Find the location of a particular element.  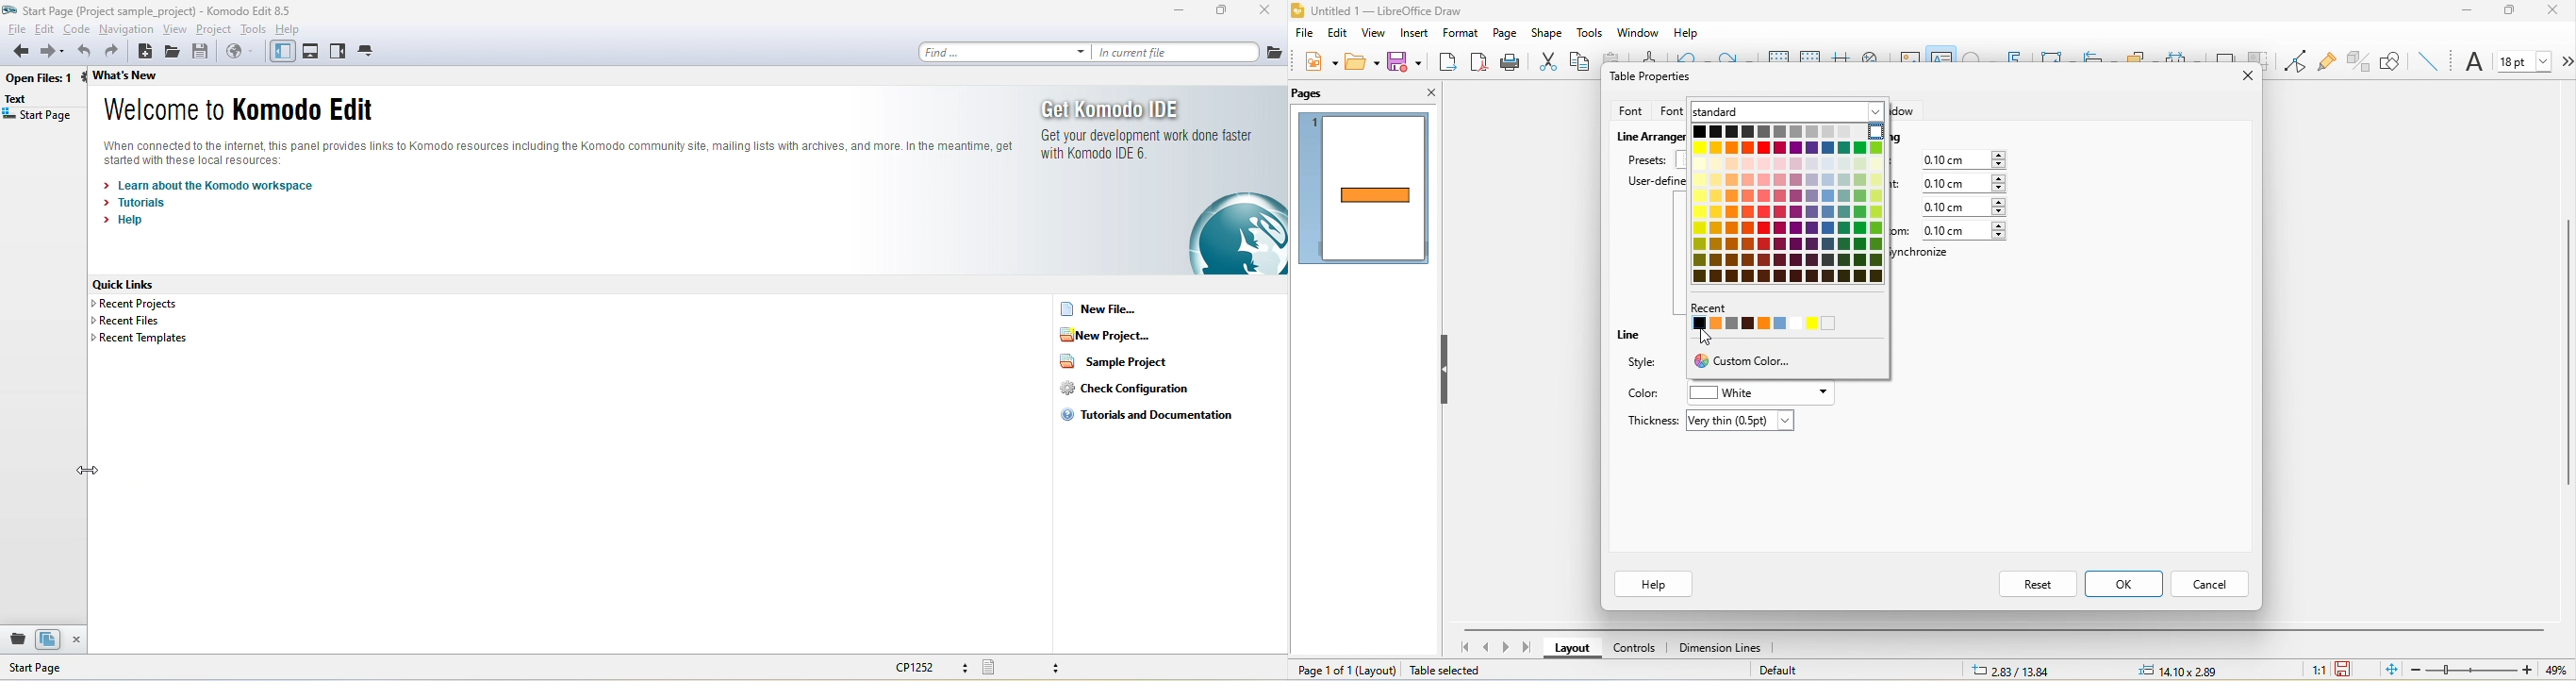

1:1 is located at coordinates (2309, 670).